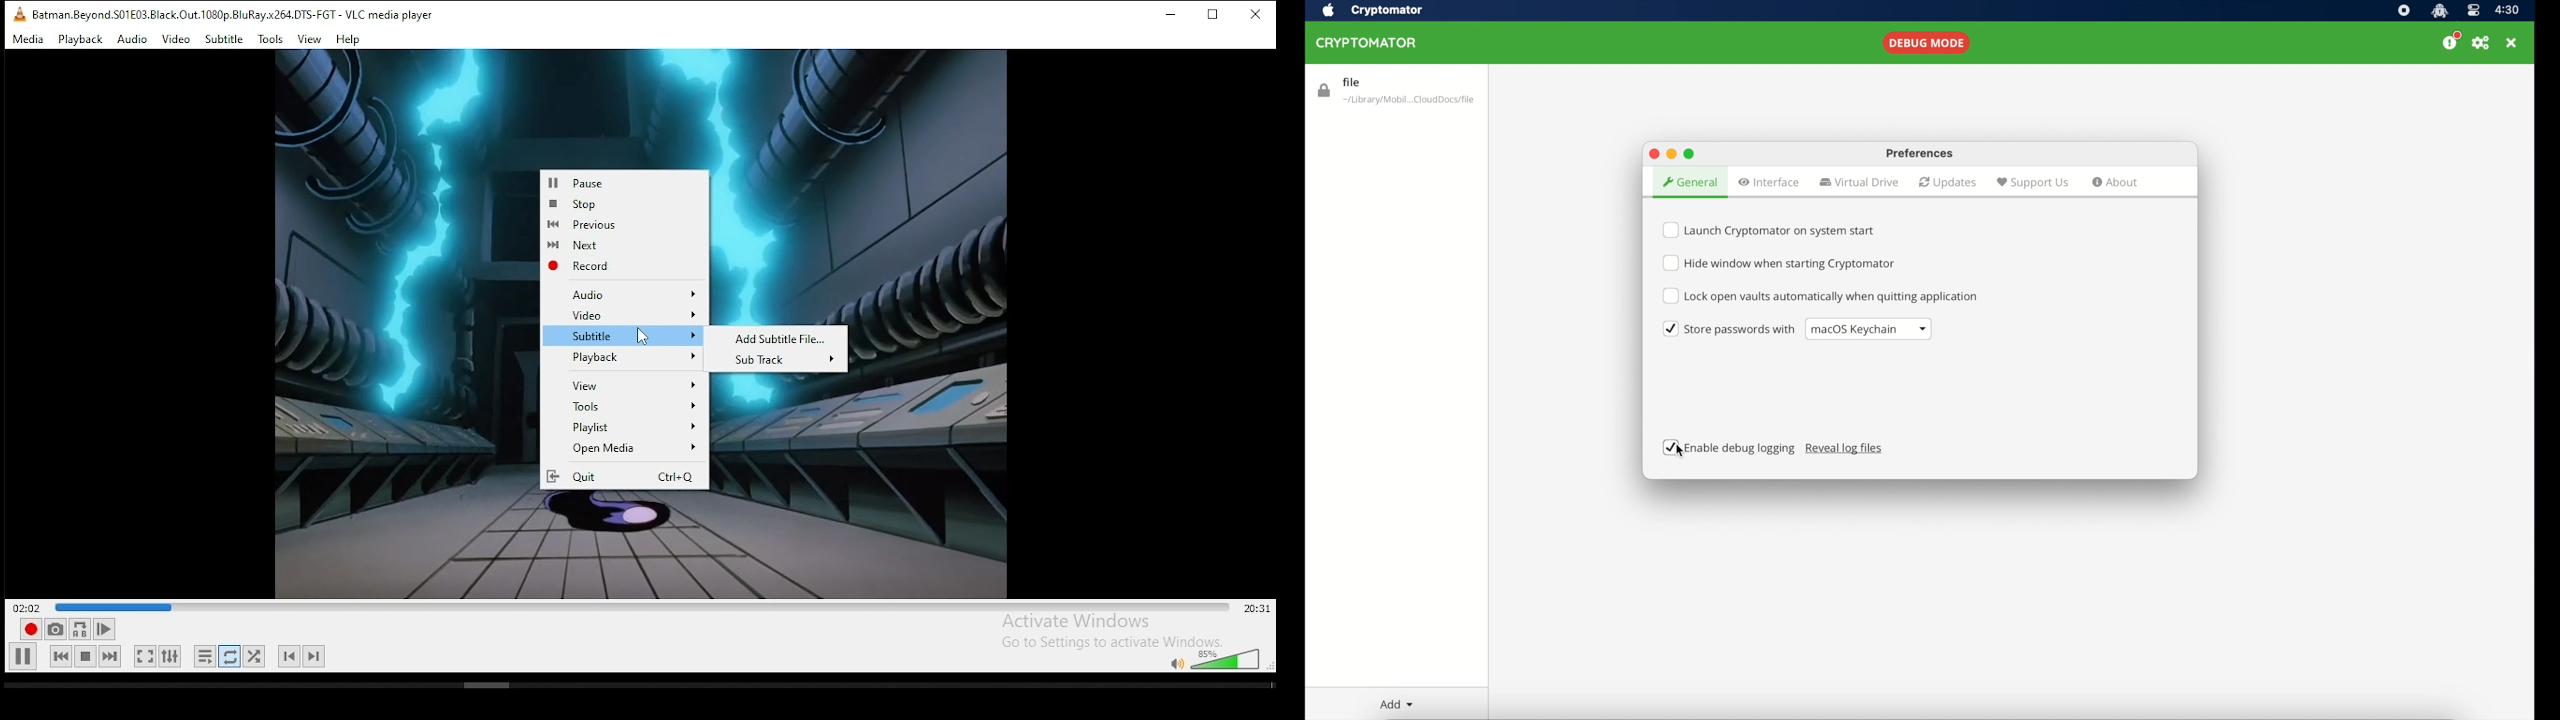  I want to click on tools, so click(271, 40).